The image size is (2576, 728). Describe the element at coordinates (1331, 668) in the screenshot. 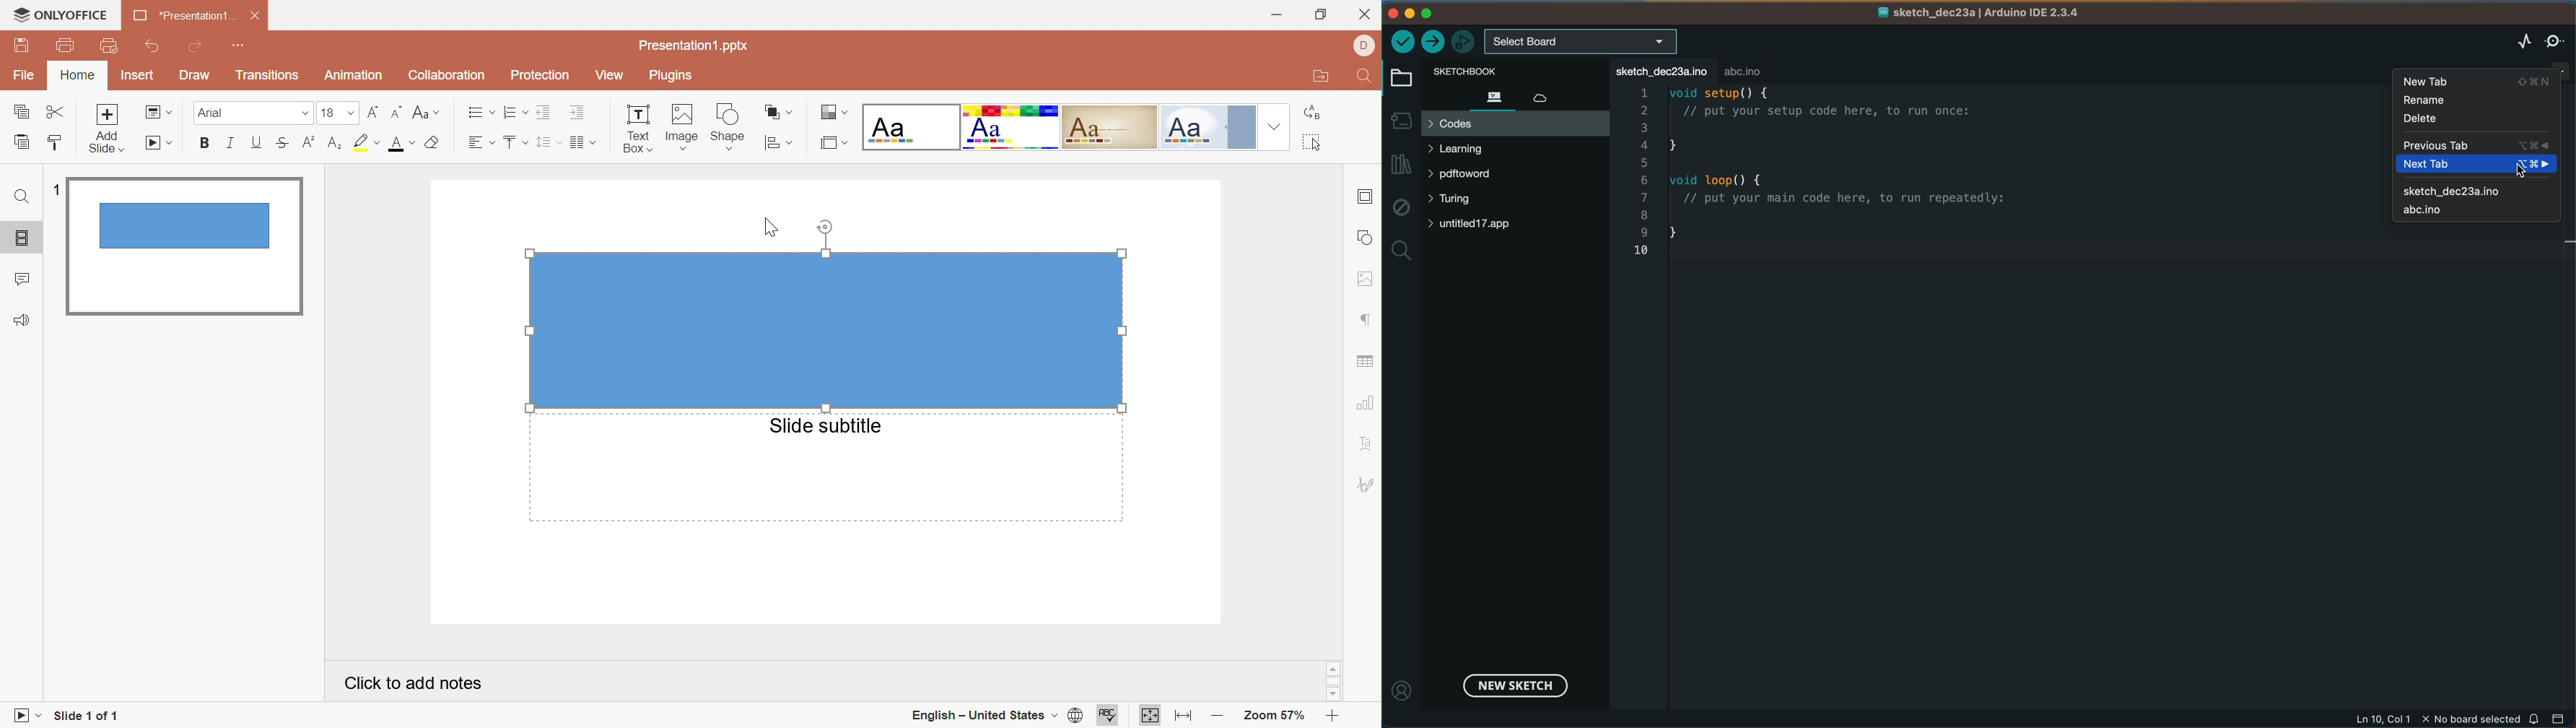

I see `Scroll up` at that location.